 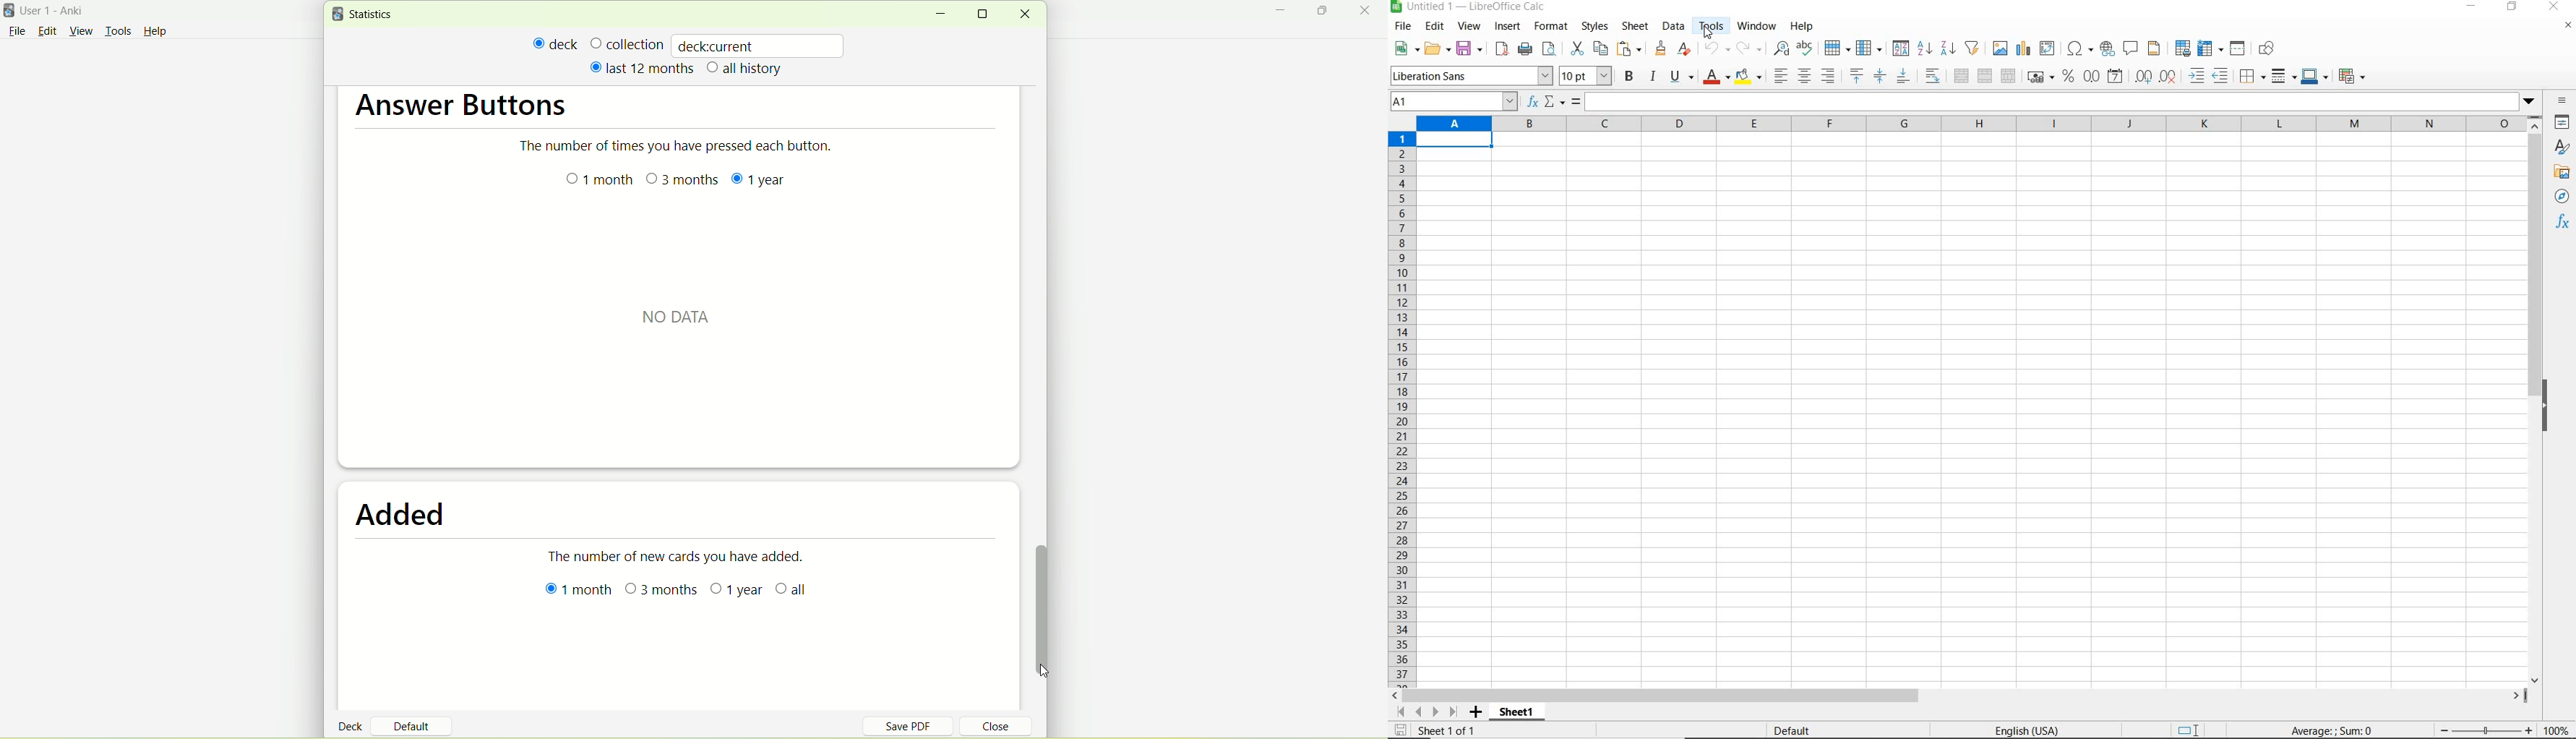 I want to click on deck, so click(x=556, y=43).